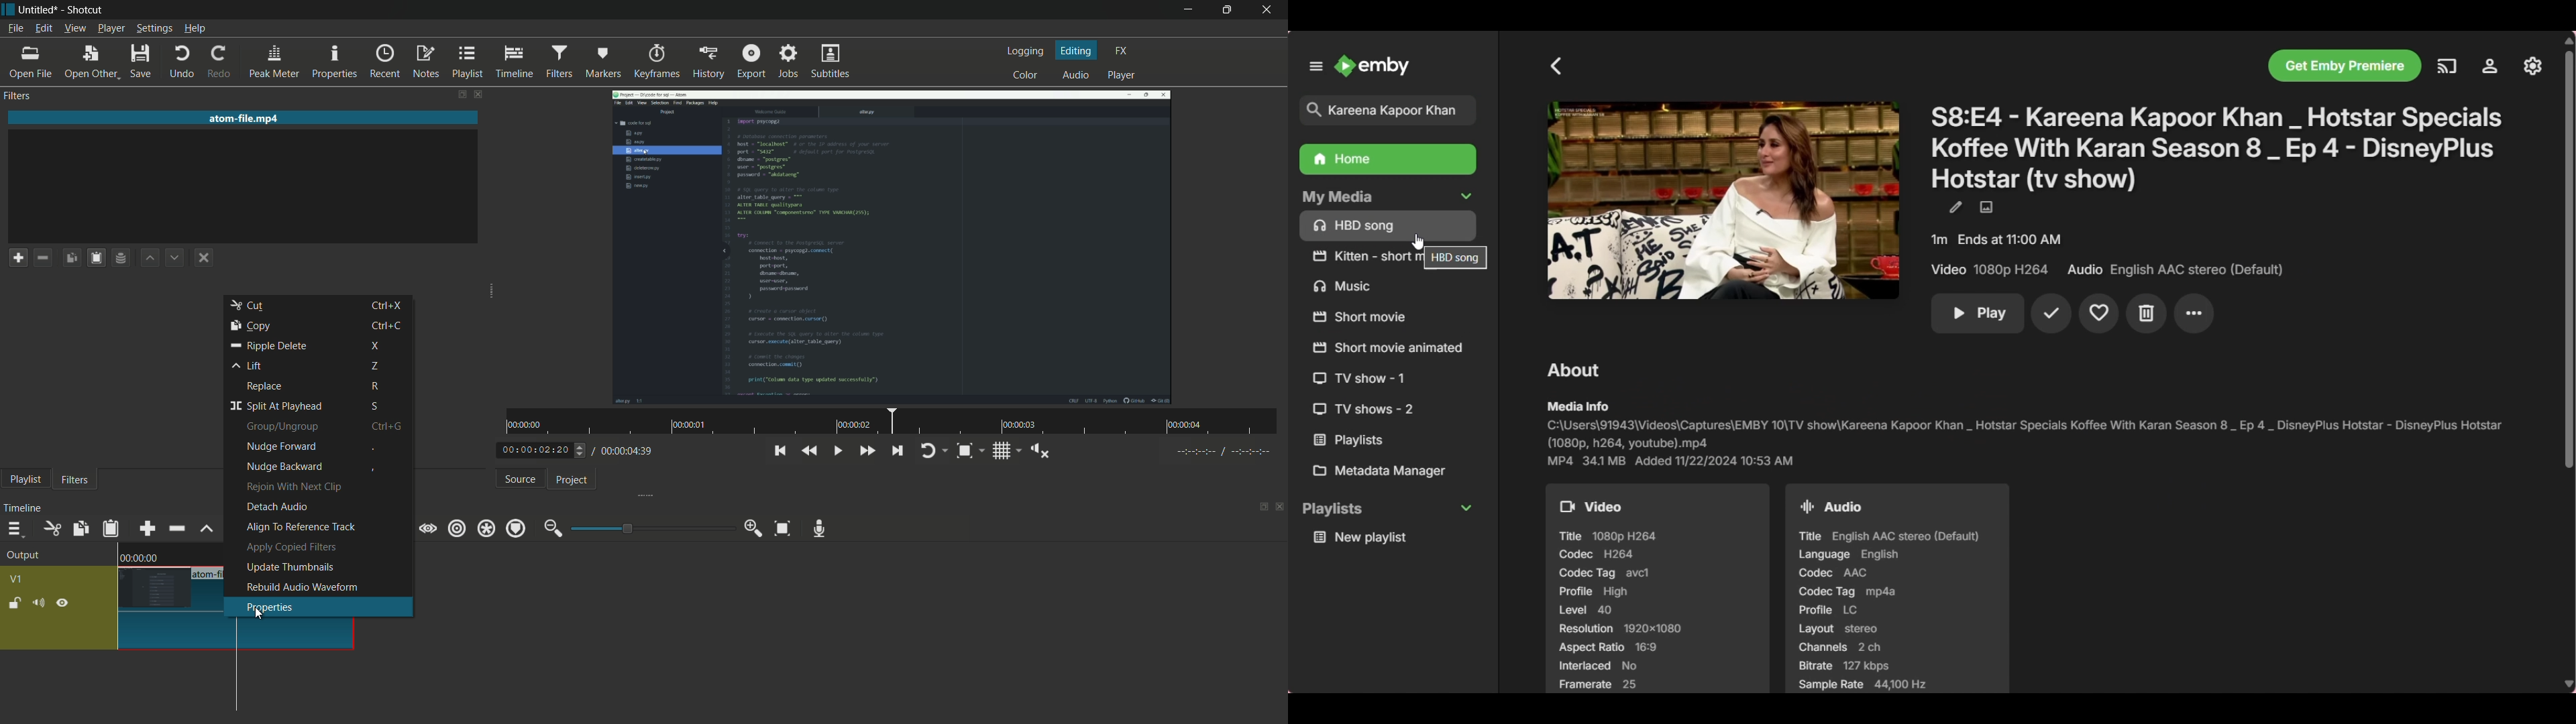  I want to click on append, so click(146, 529).